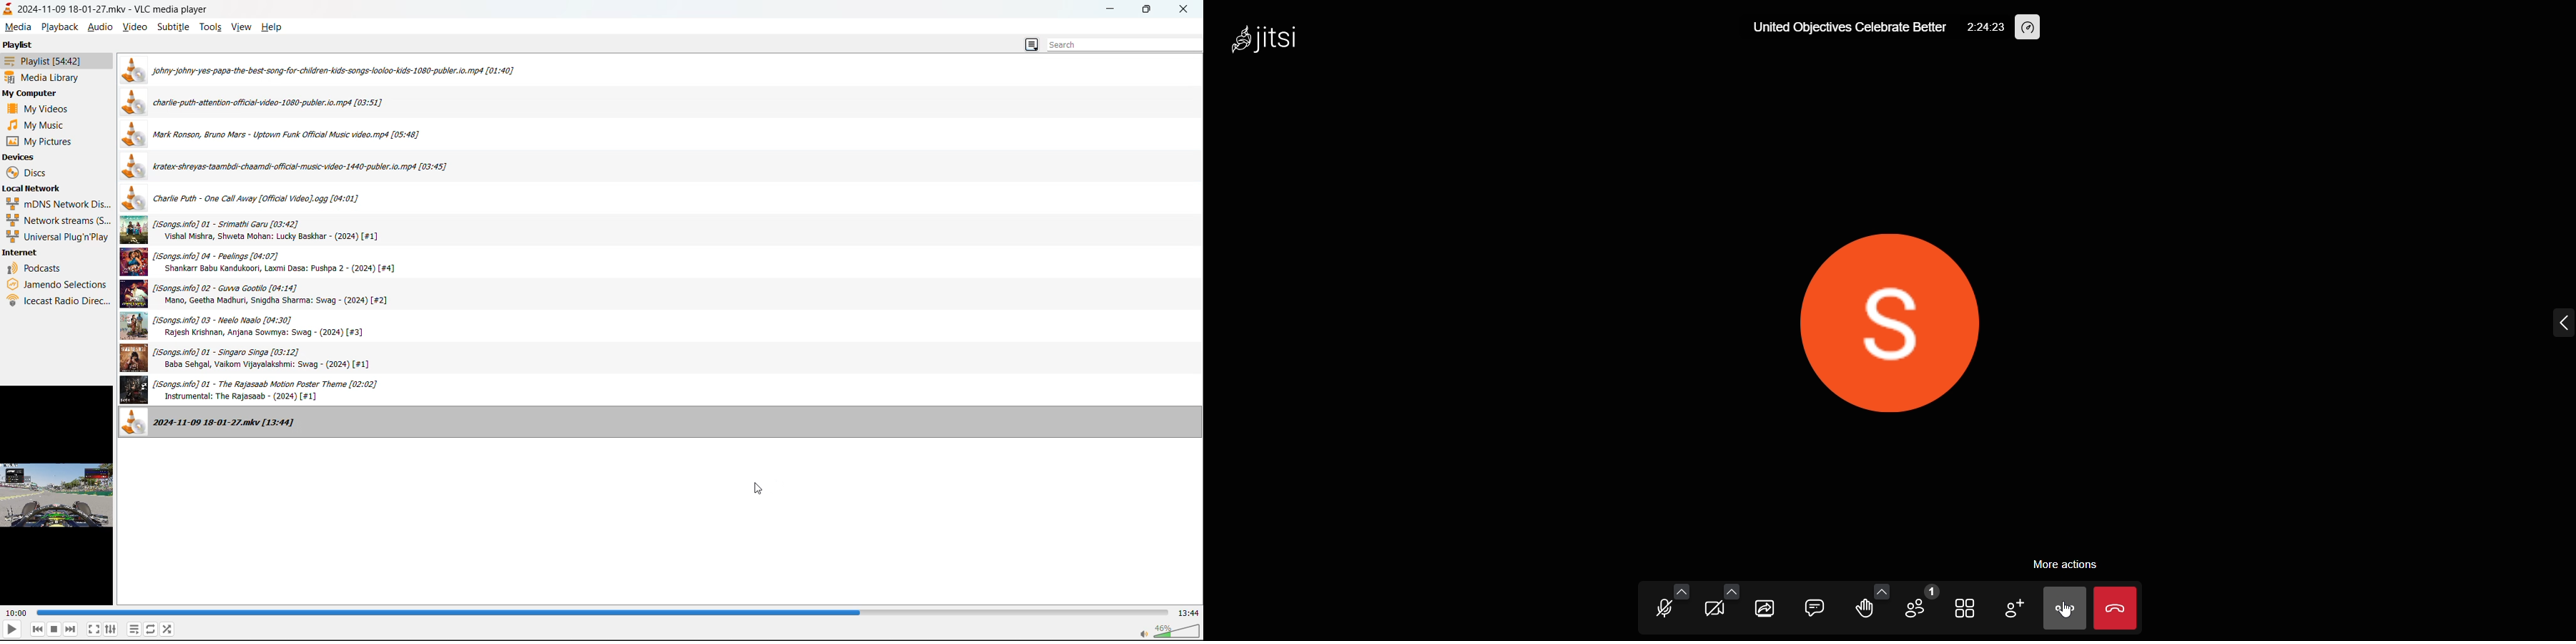 This screenshot has height=644, width=2576. What do you see at coordinates (283, 135) in the screenshot?
I see `tracks without duration` at bounding box center [283, 135].